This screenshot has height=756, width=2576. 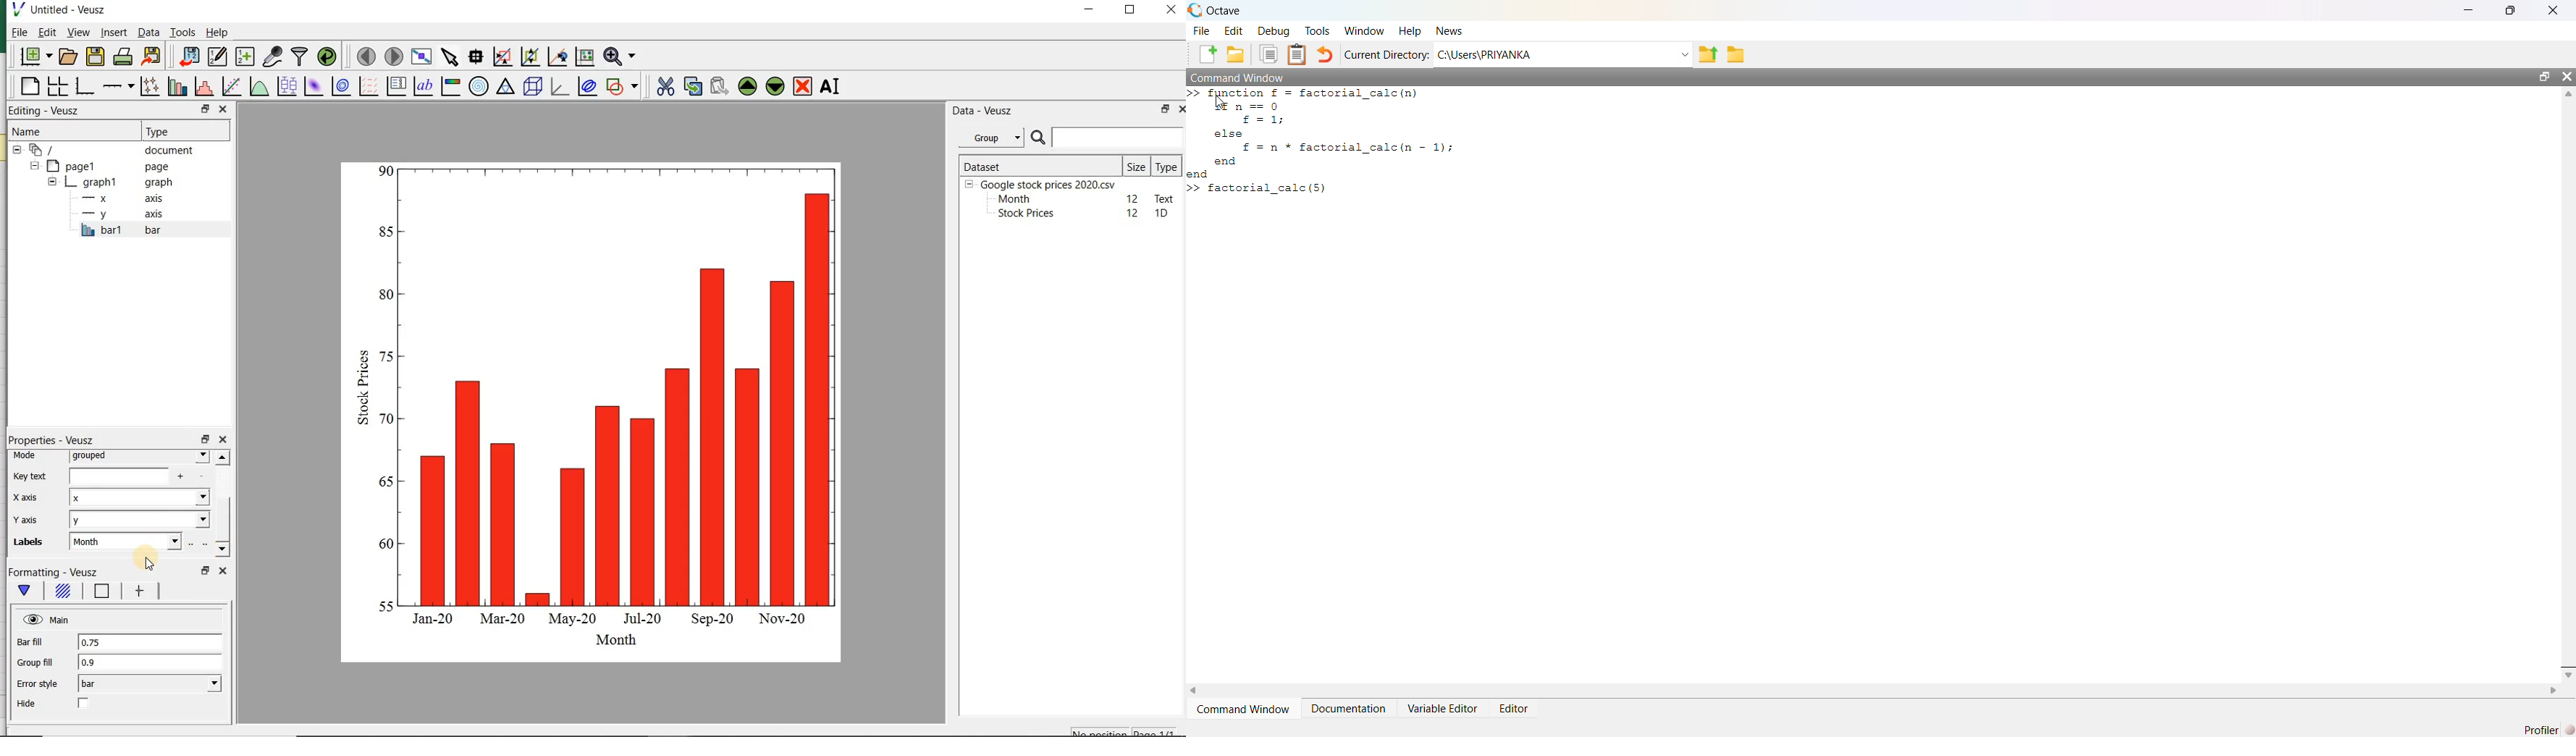 I want to click on help, so click(x=1412, y=32).